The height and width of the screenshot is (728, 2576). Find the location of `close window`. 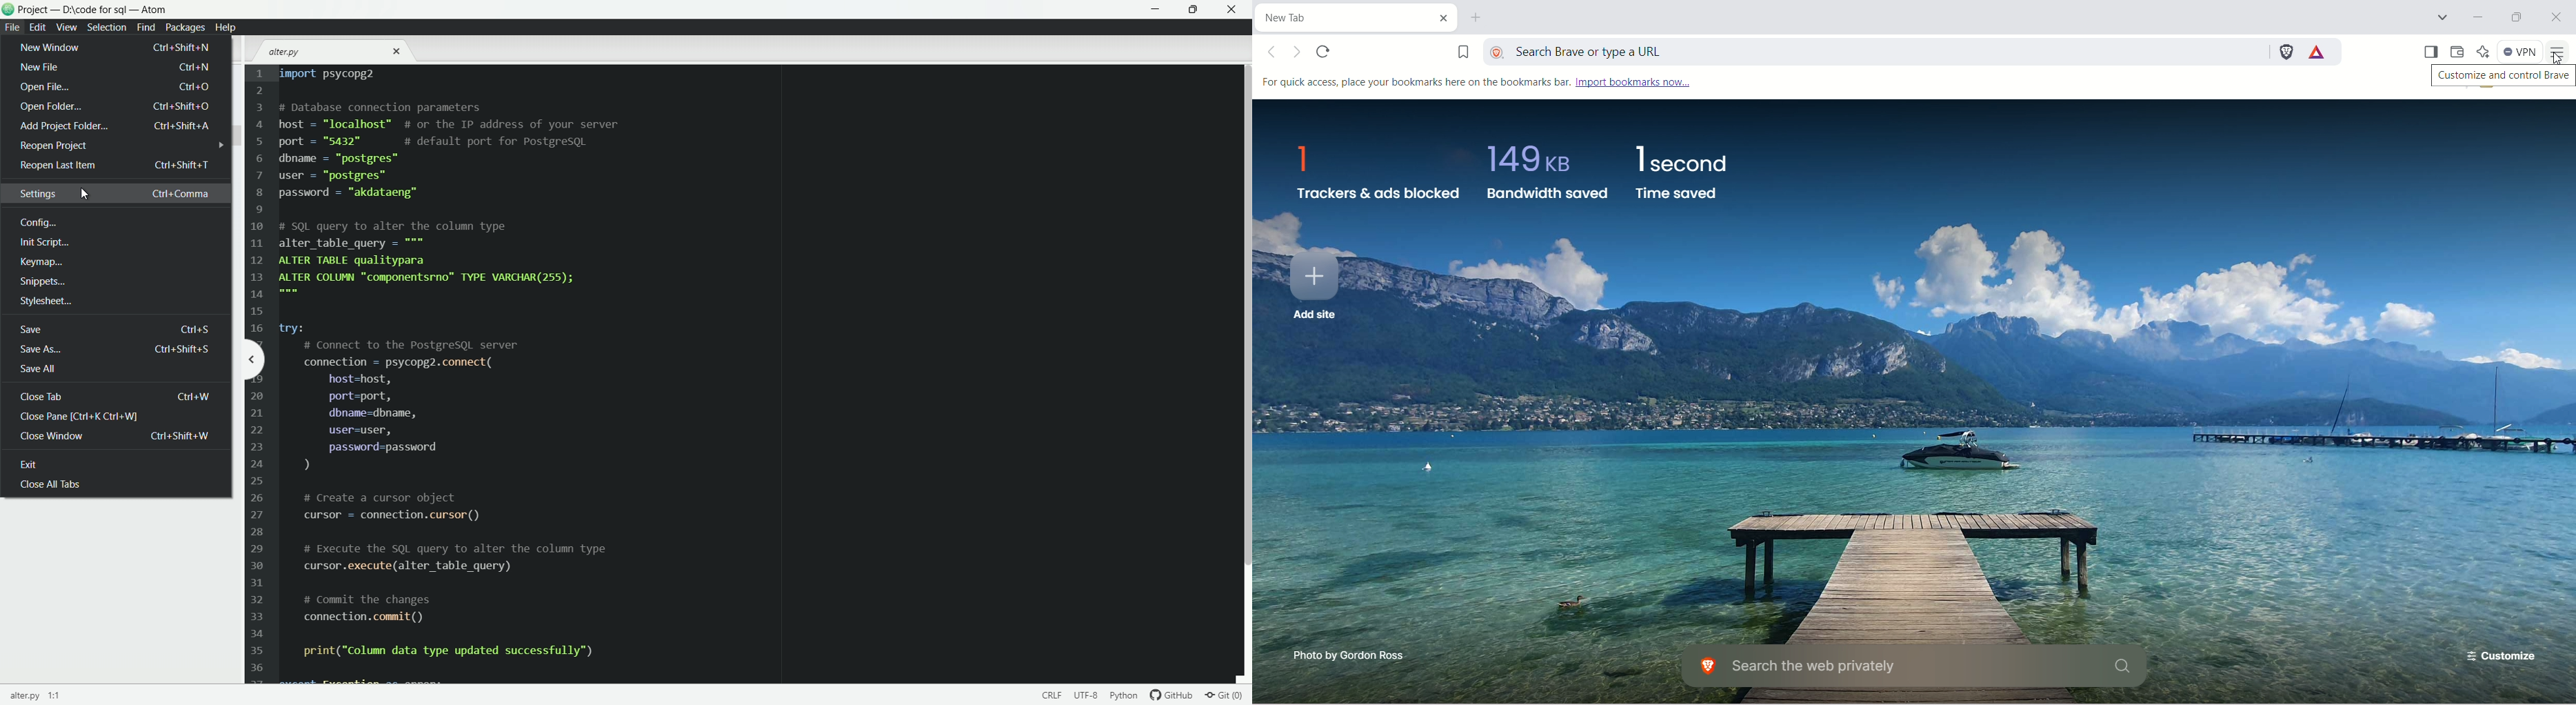

close window is located at coordinates (115, 437).